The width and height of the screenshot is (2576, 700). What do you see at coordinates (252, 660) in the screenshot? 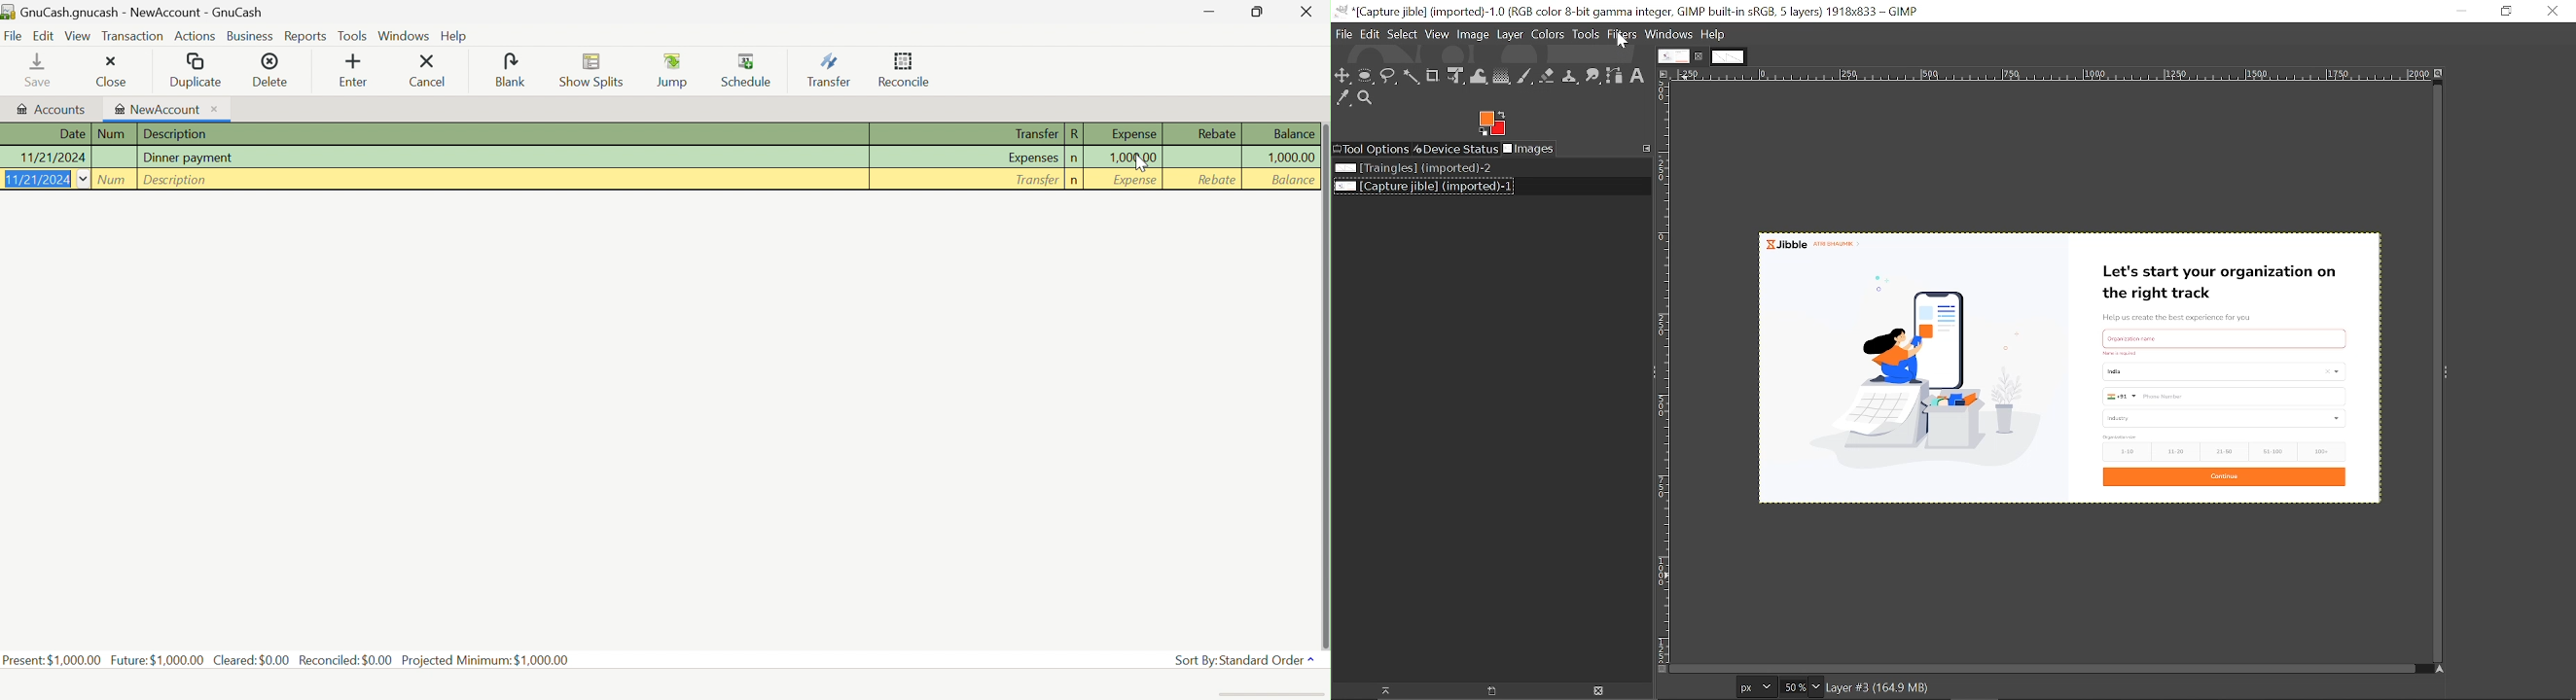
I see `Cleared: $0.00` at bounding box center [252, 660].